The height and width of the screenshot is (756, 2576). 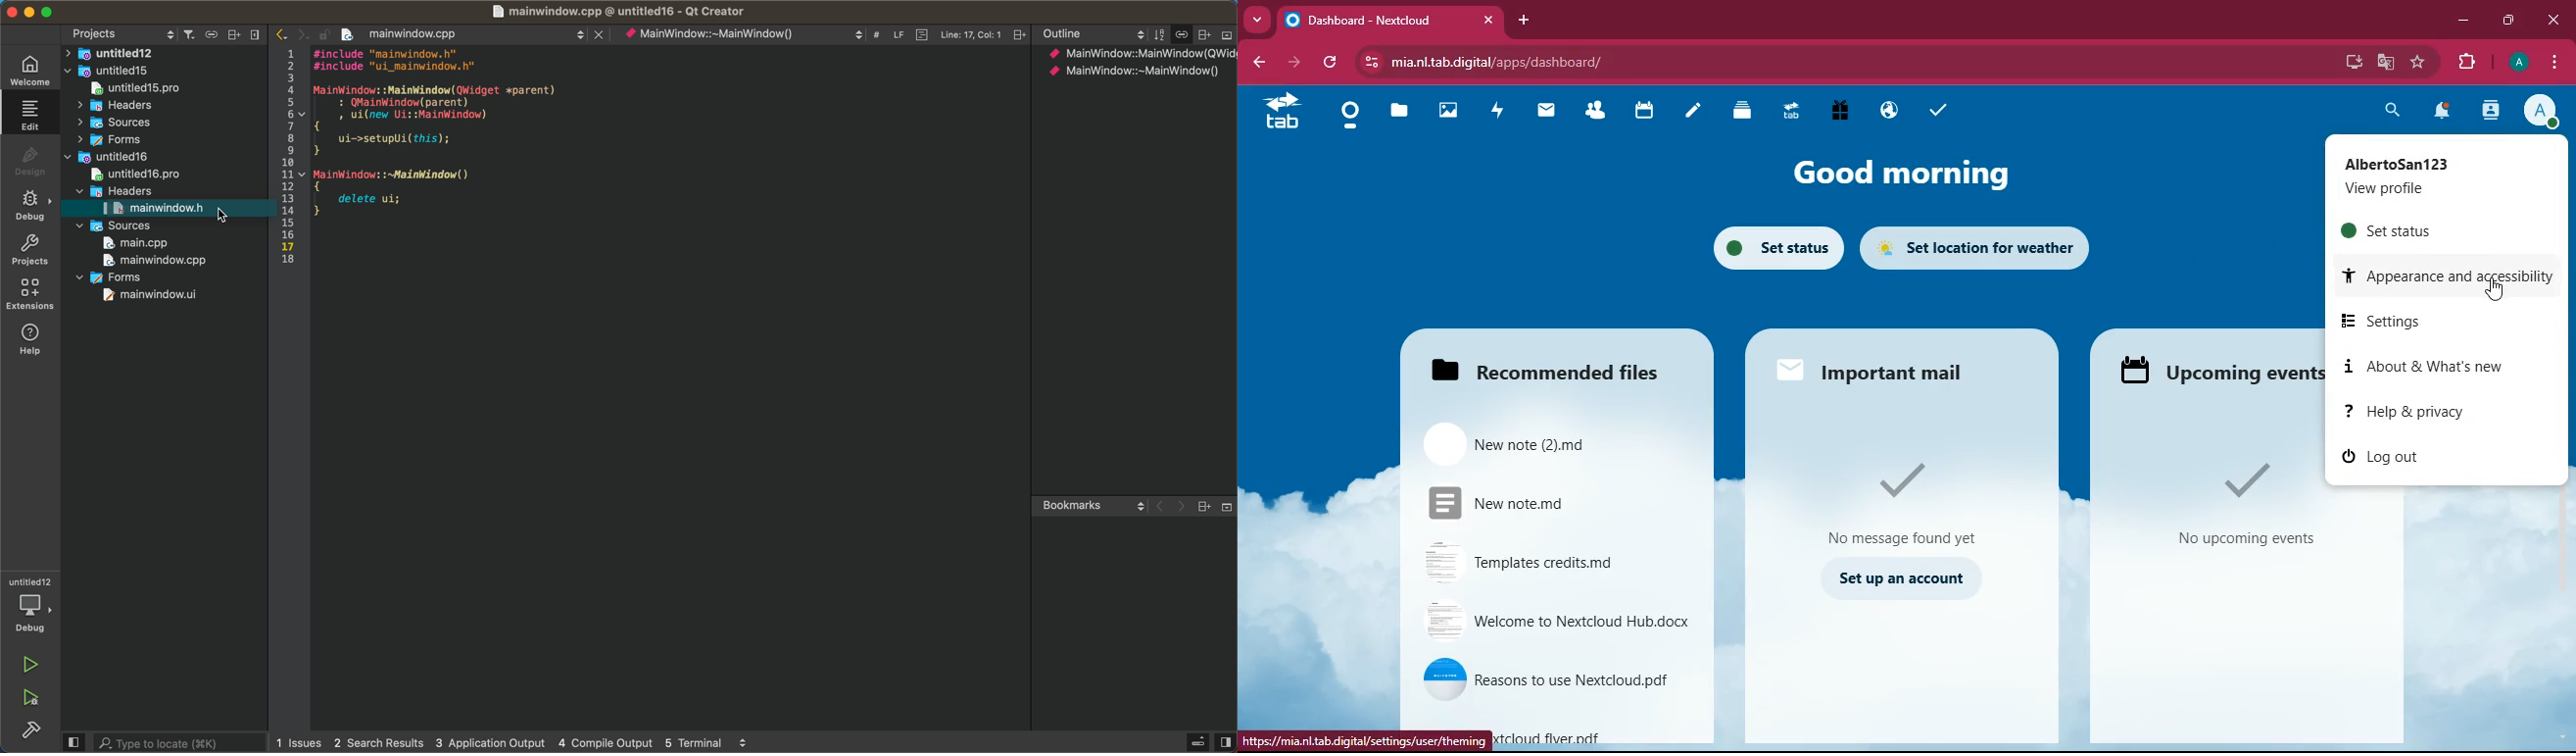 What do you see at coordinates (1393, 21) in the screenshot?
I see `dashboard-nextcloud` at bounding box center [1393, 21].